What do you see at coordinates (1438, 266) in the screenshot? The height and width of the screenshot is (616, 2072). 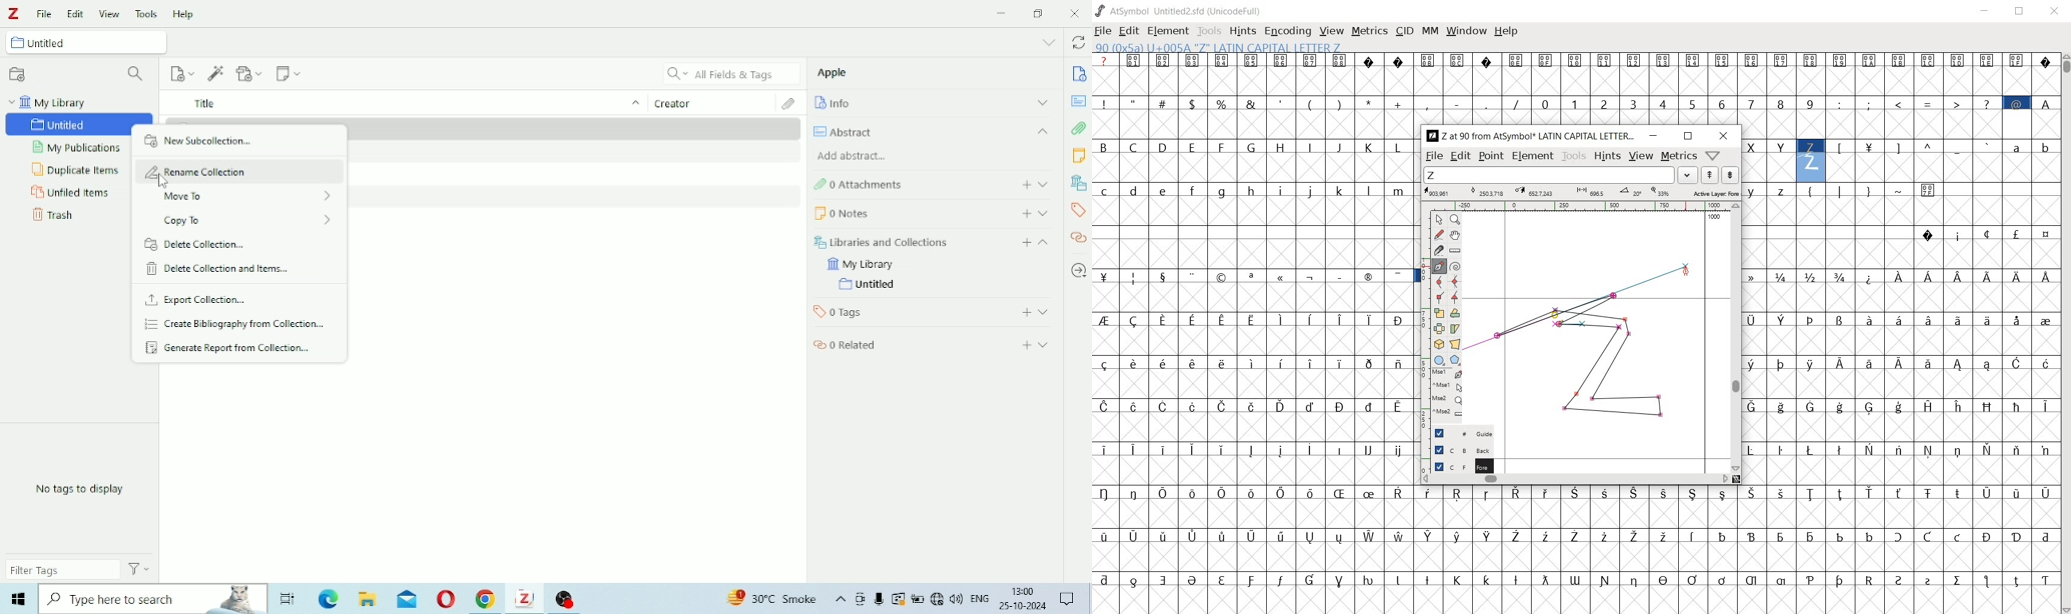 I see `add a point, then drag out its control points` at bounding box center [1438, 266].